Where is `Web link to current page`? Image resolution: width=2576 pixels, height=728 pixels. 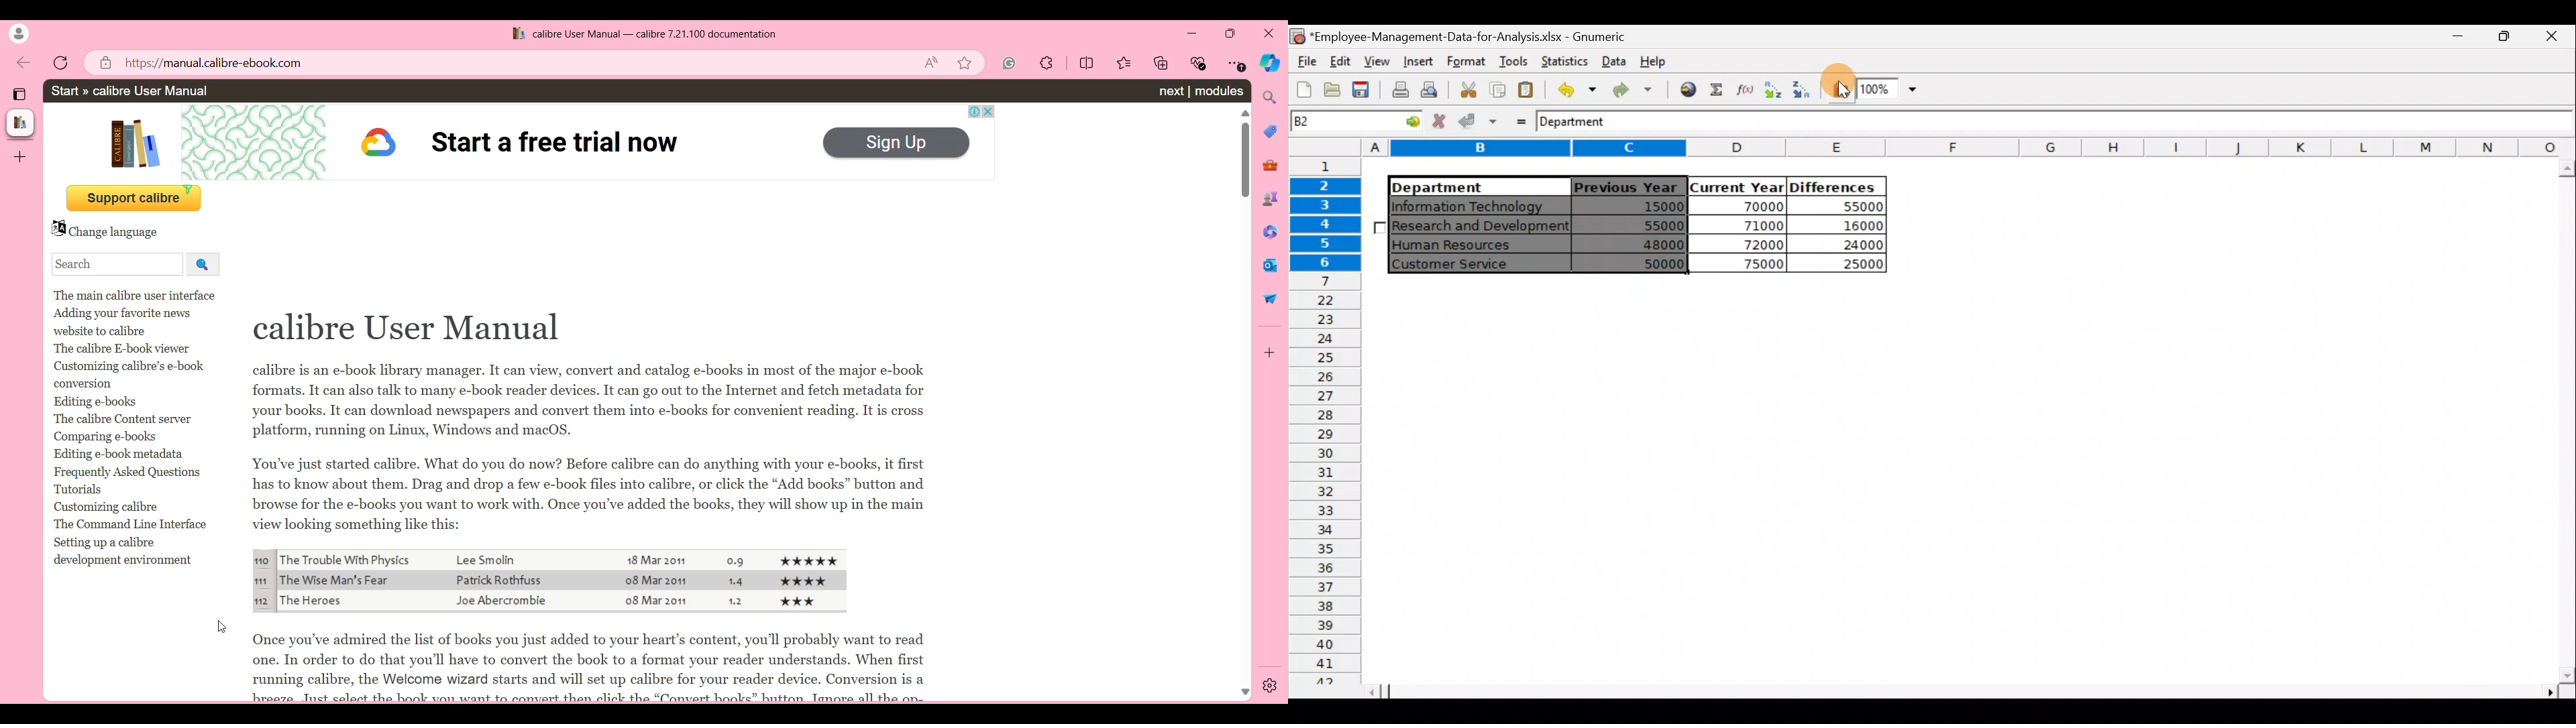 Web link to current page is located at coordinates (517, 63).